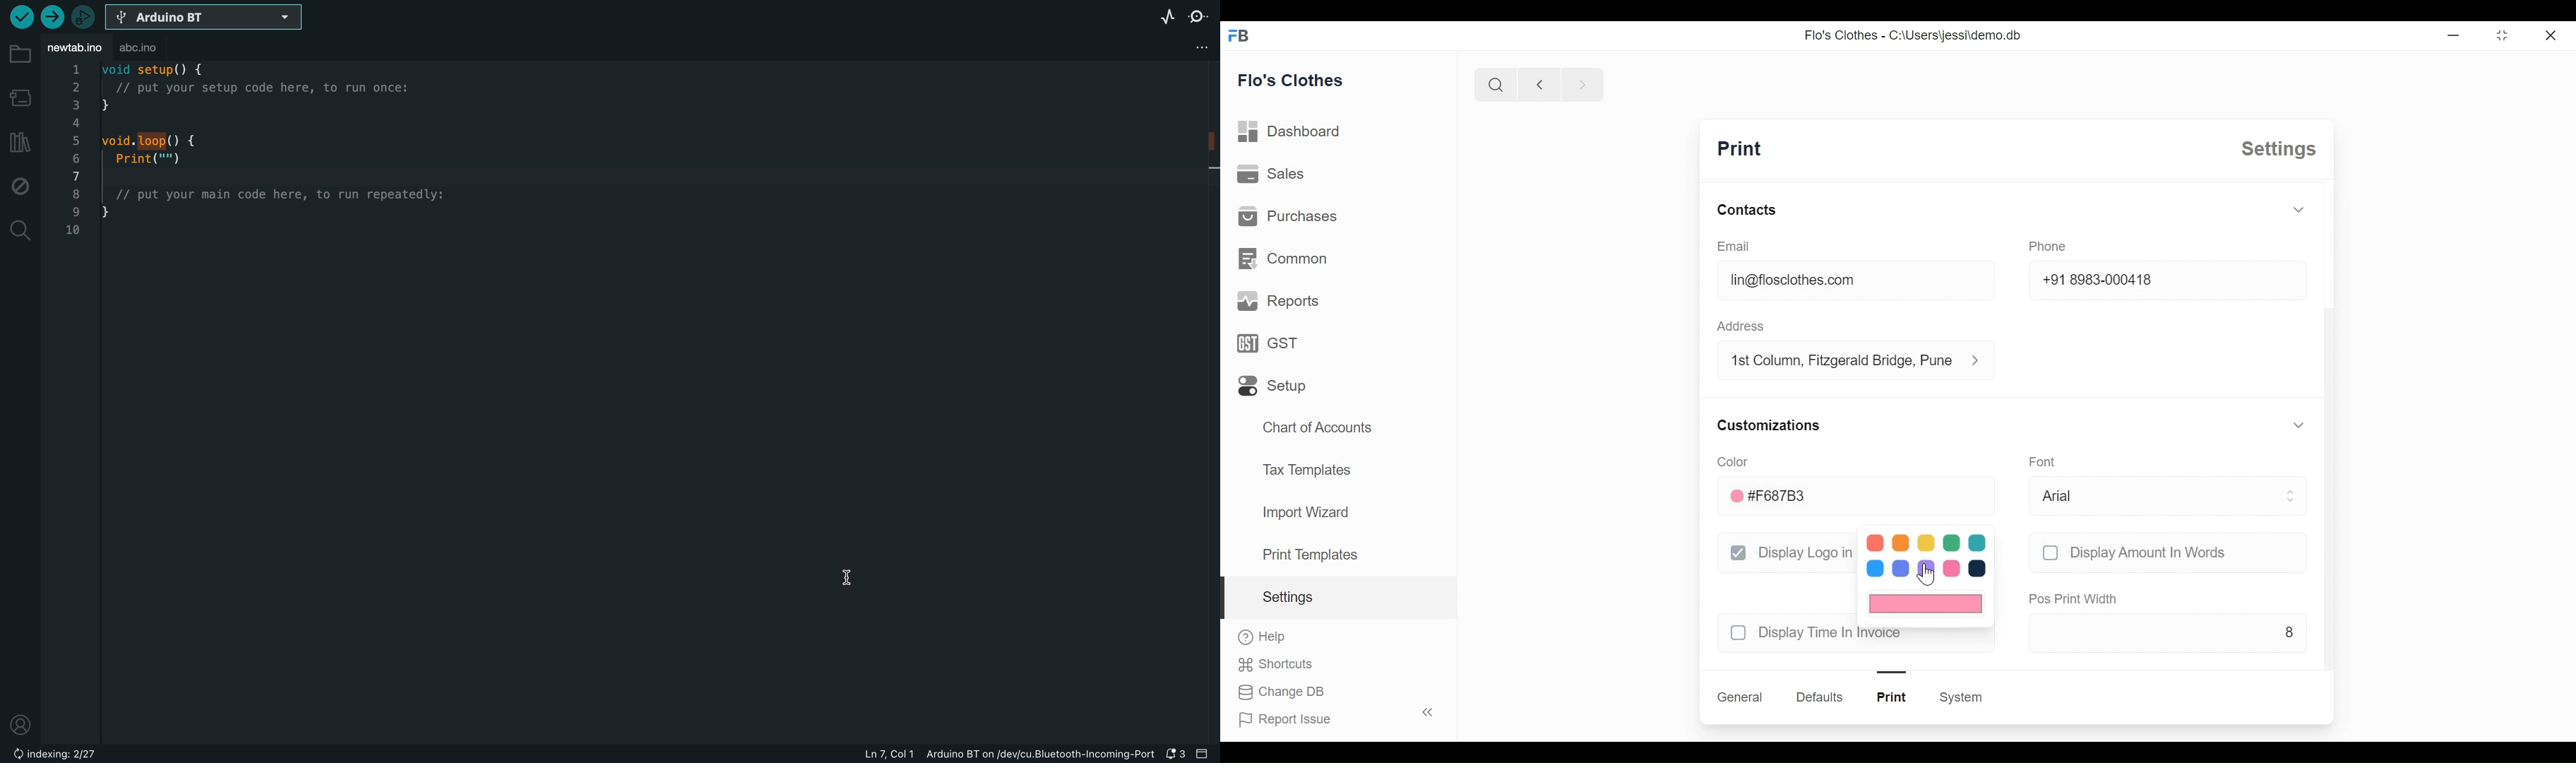 This screenshot has width=2576, height=784. I want to click on display amount in words, so click(2149, 552).